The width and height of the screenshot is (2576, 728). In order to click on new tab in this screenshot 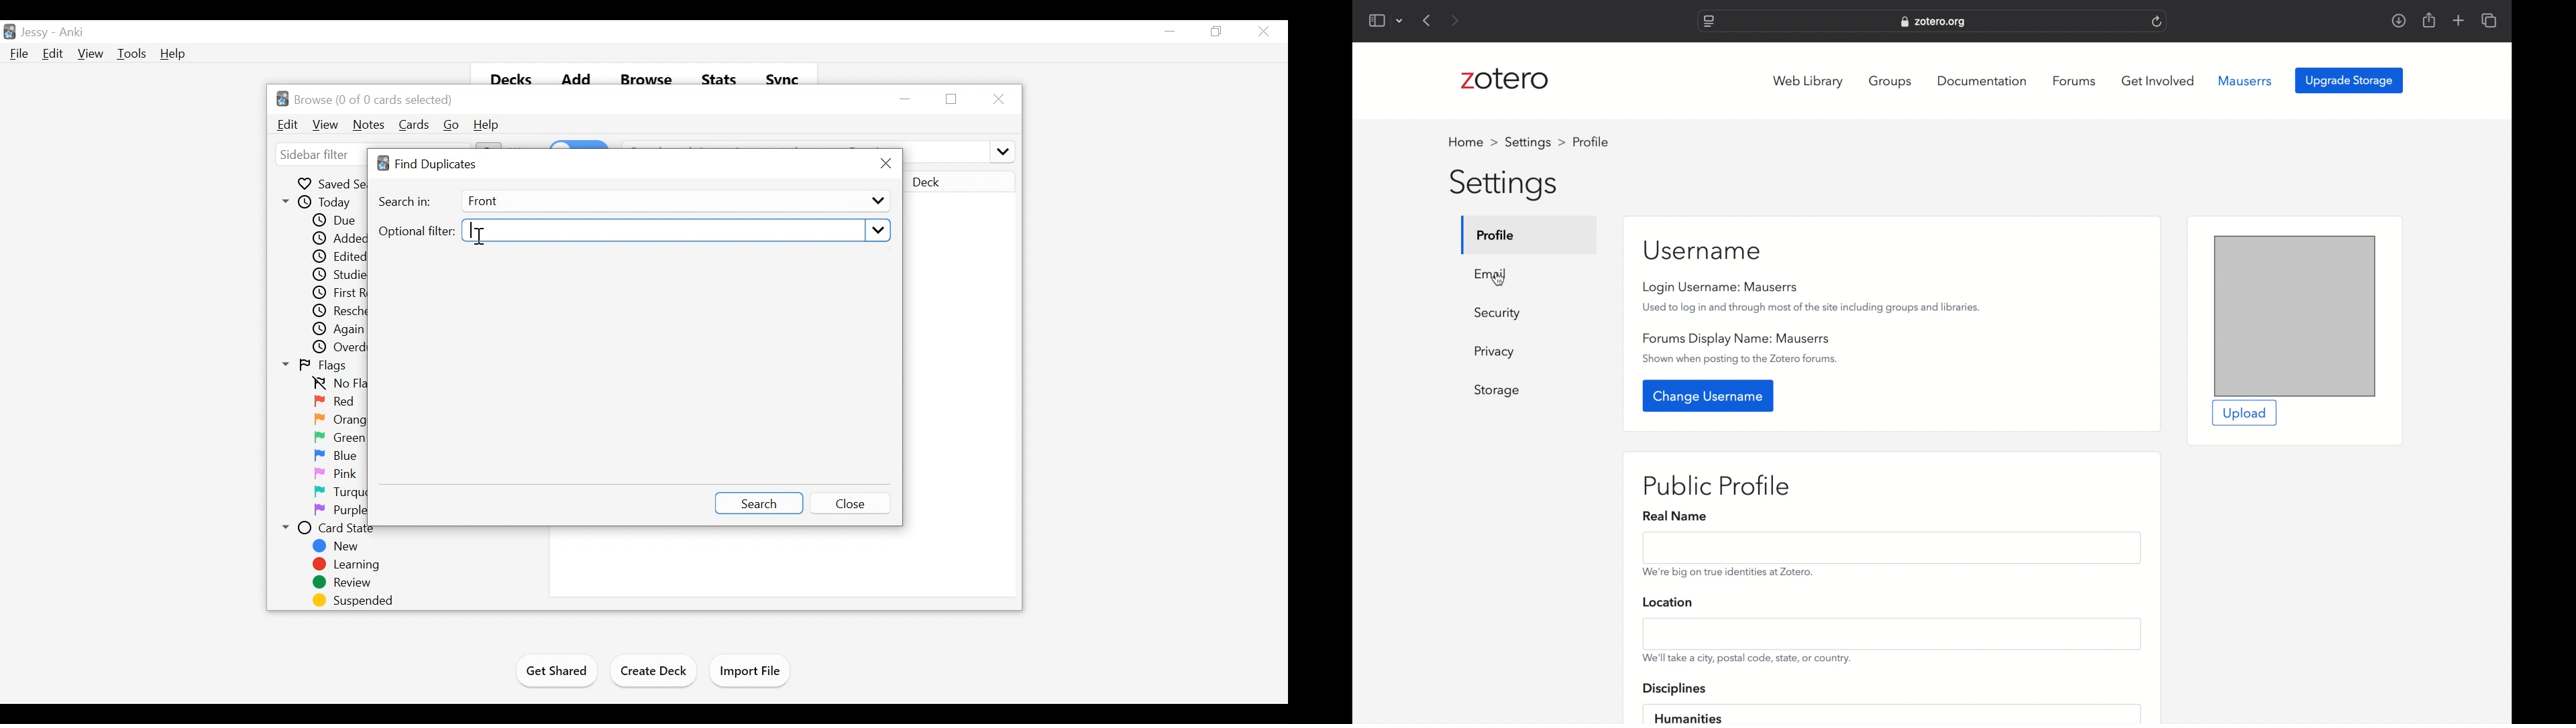, I will do `click(2459, 20)`.